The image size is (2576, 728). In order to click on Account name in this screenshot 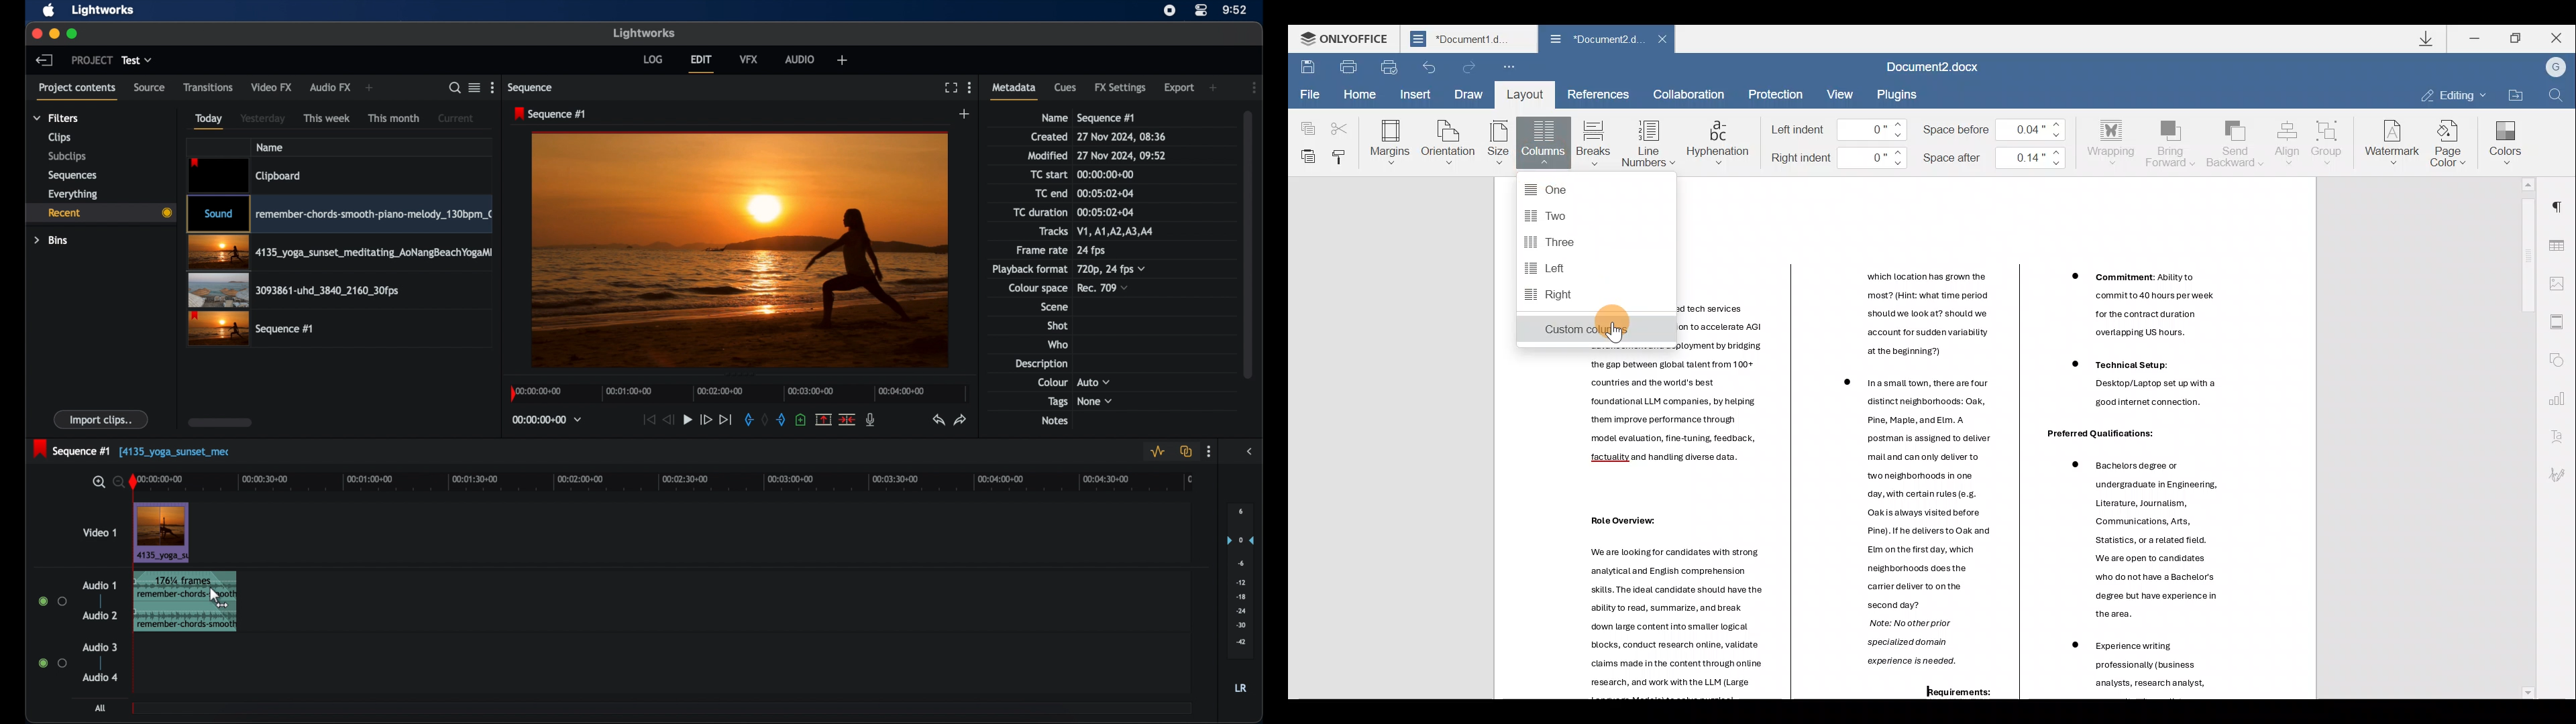, I will do `click(2555, 68)`.